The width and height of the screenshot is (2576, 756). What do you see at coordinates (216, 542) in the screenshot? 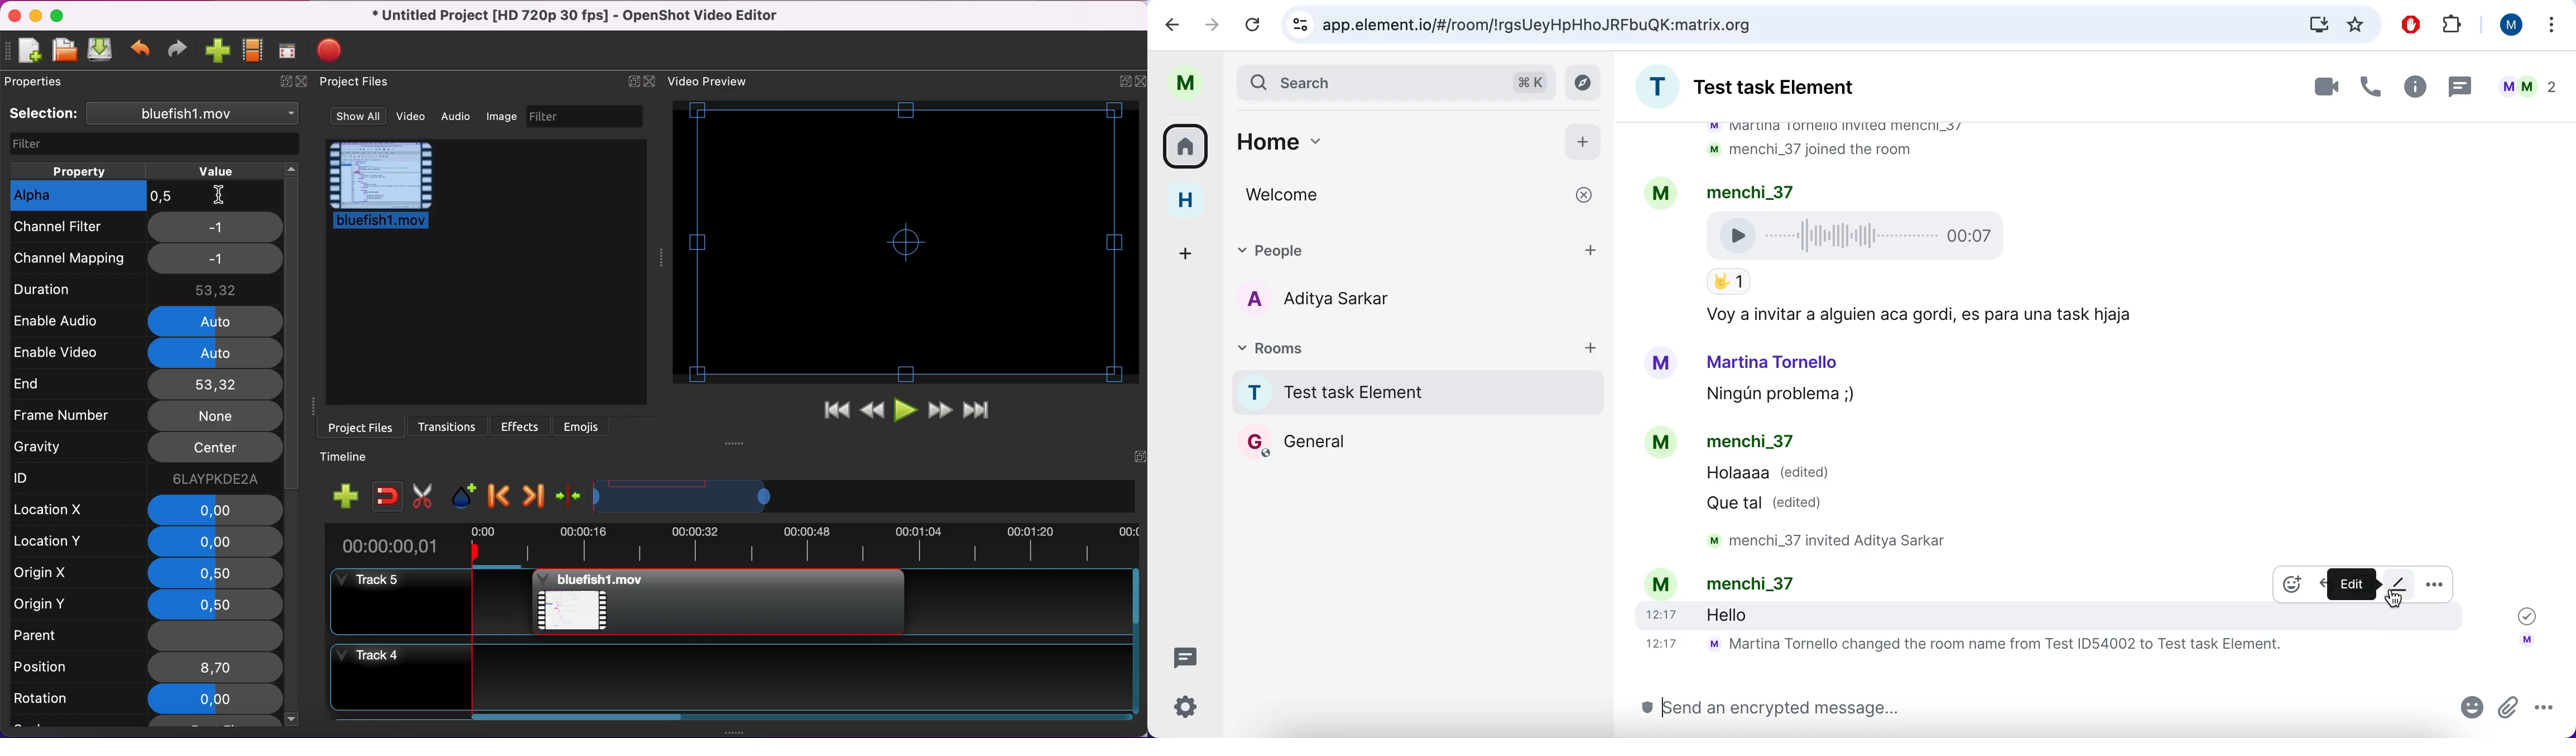
I see `0` at bounding box center [216, 542].